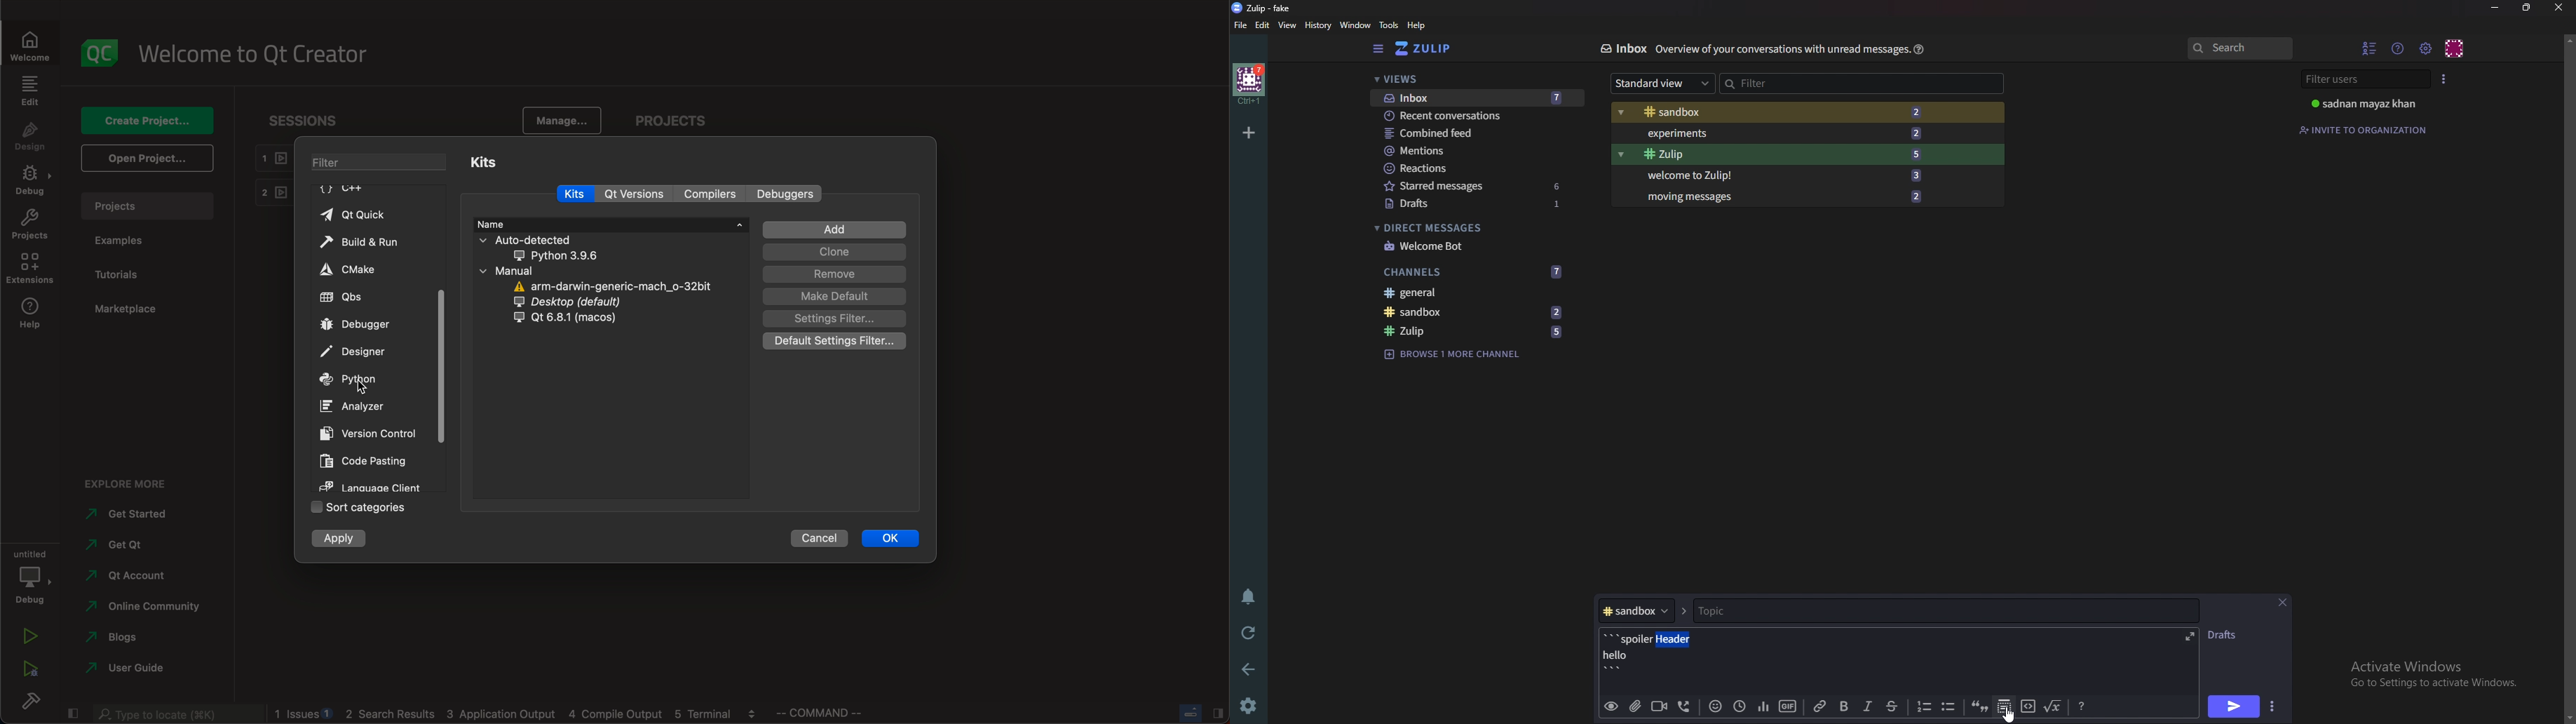 The height and width of the screenshot is (728, 2576). Describe the element at coordinates (2369, 103) in the screenshot. I see `user` at that location.